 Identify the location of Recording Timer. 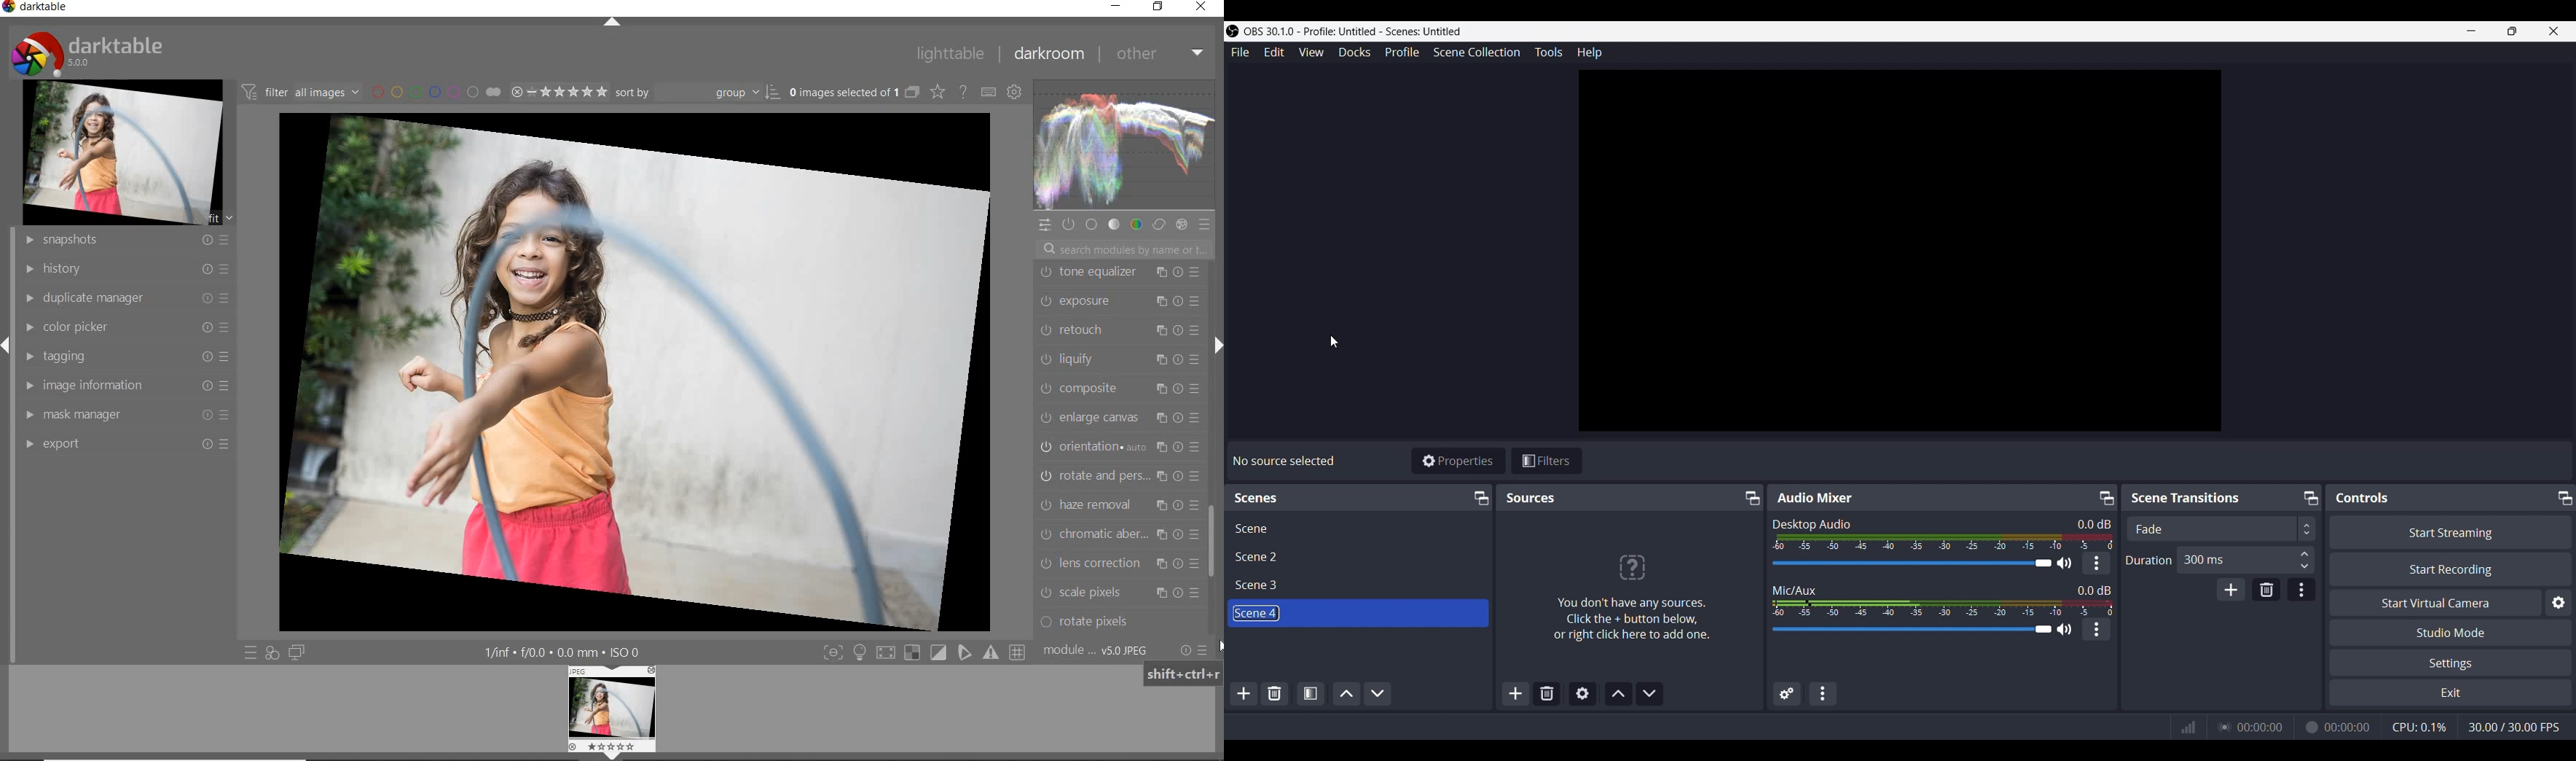
(2349, 726).